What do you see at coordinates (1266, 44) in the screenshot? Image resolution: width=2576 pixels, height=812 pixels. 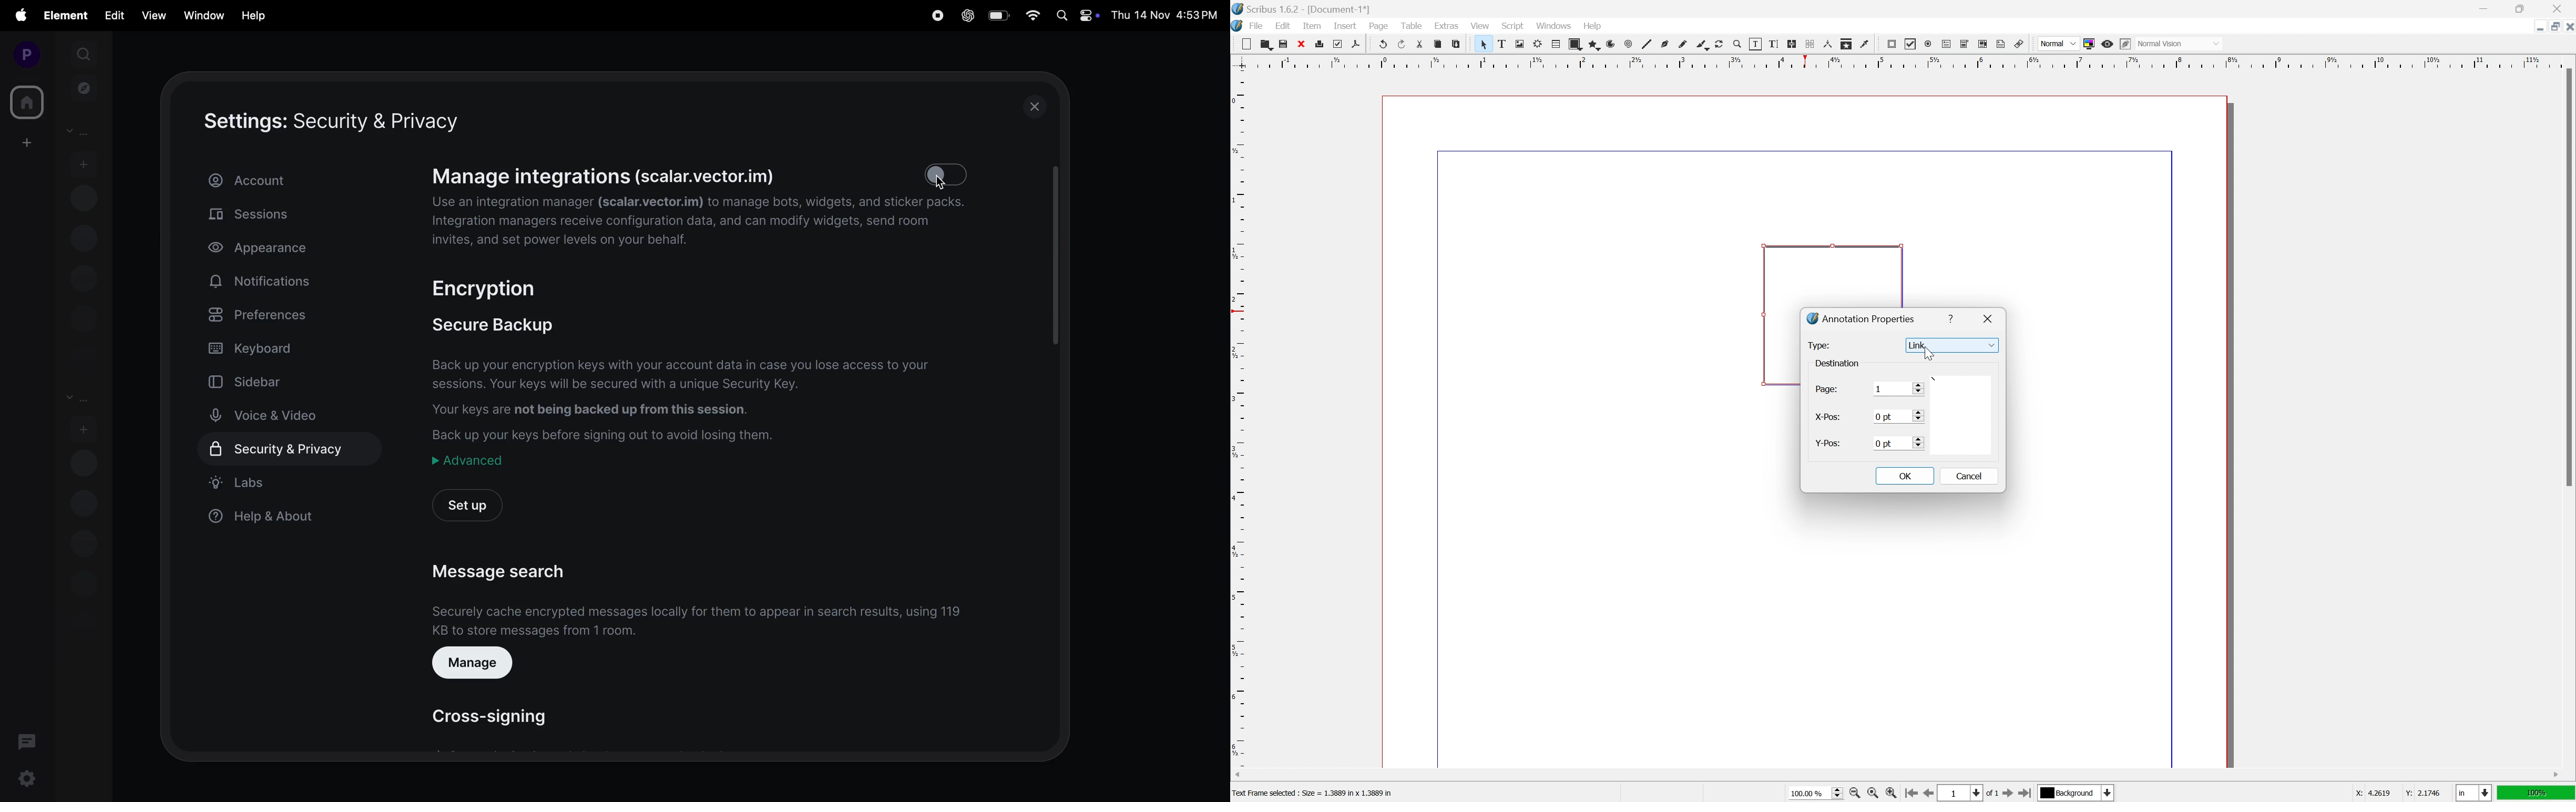 I see `open` at bounding box center [1266, 44].